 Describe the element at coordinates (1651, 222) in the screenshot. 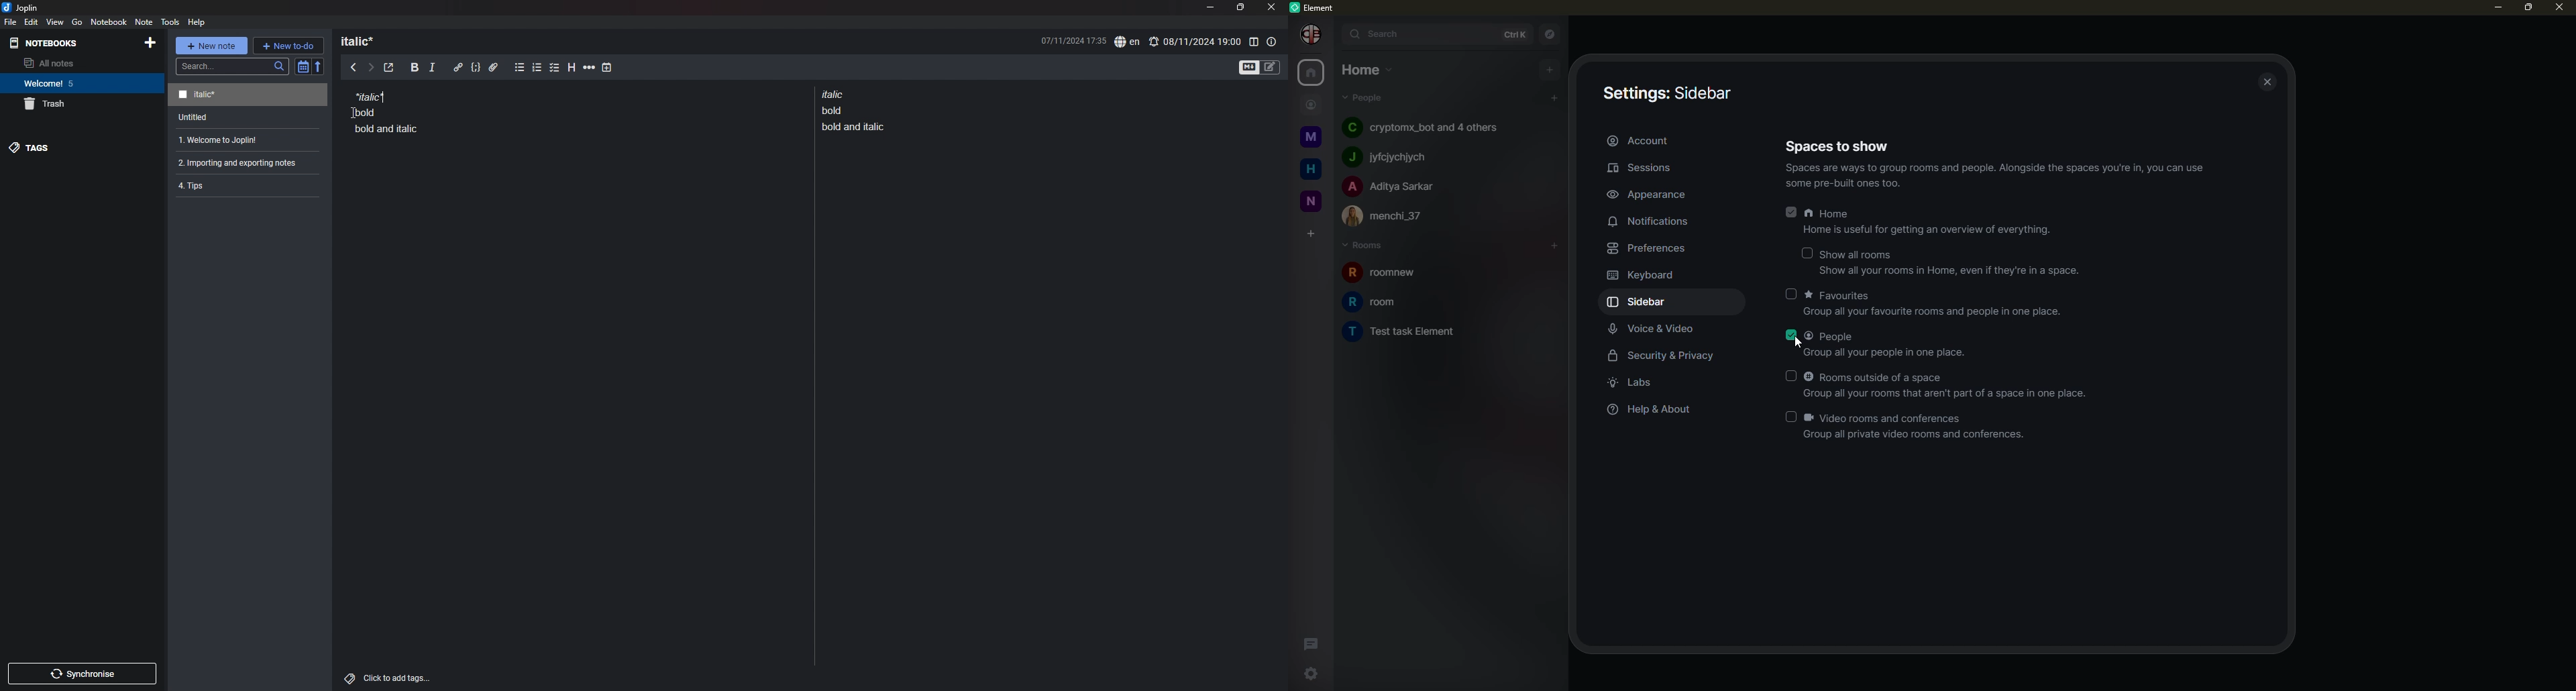

I see `notifications` at that location.